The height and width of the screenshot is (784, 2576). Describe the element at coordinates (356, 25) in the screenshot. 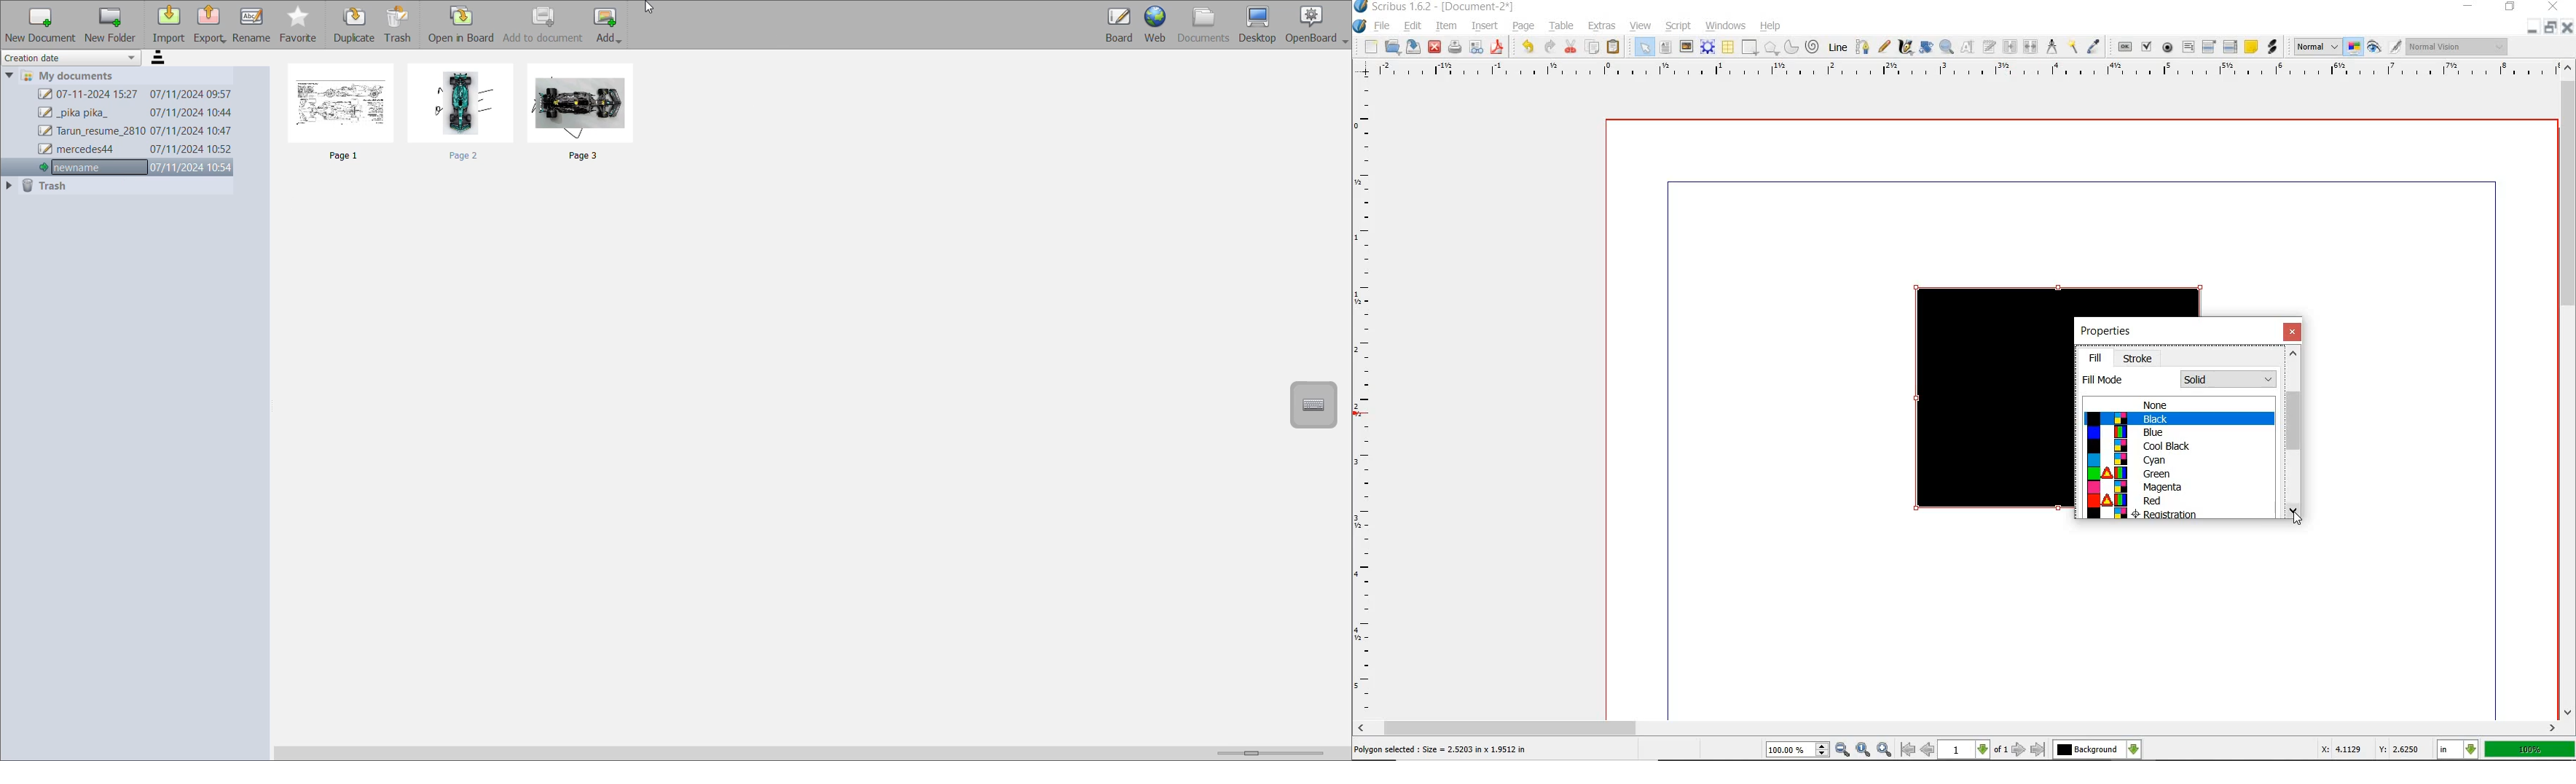

I see `duplicate` at that location.